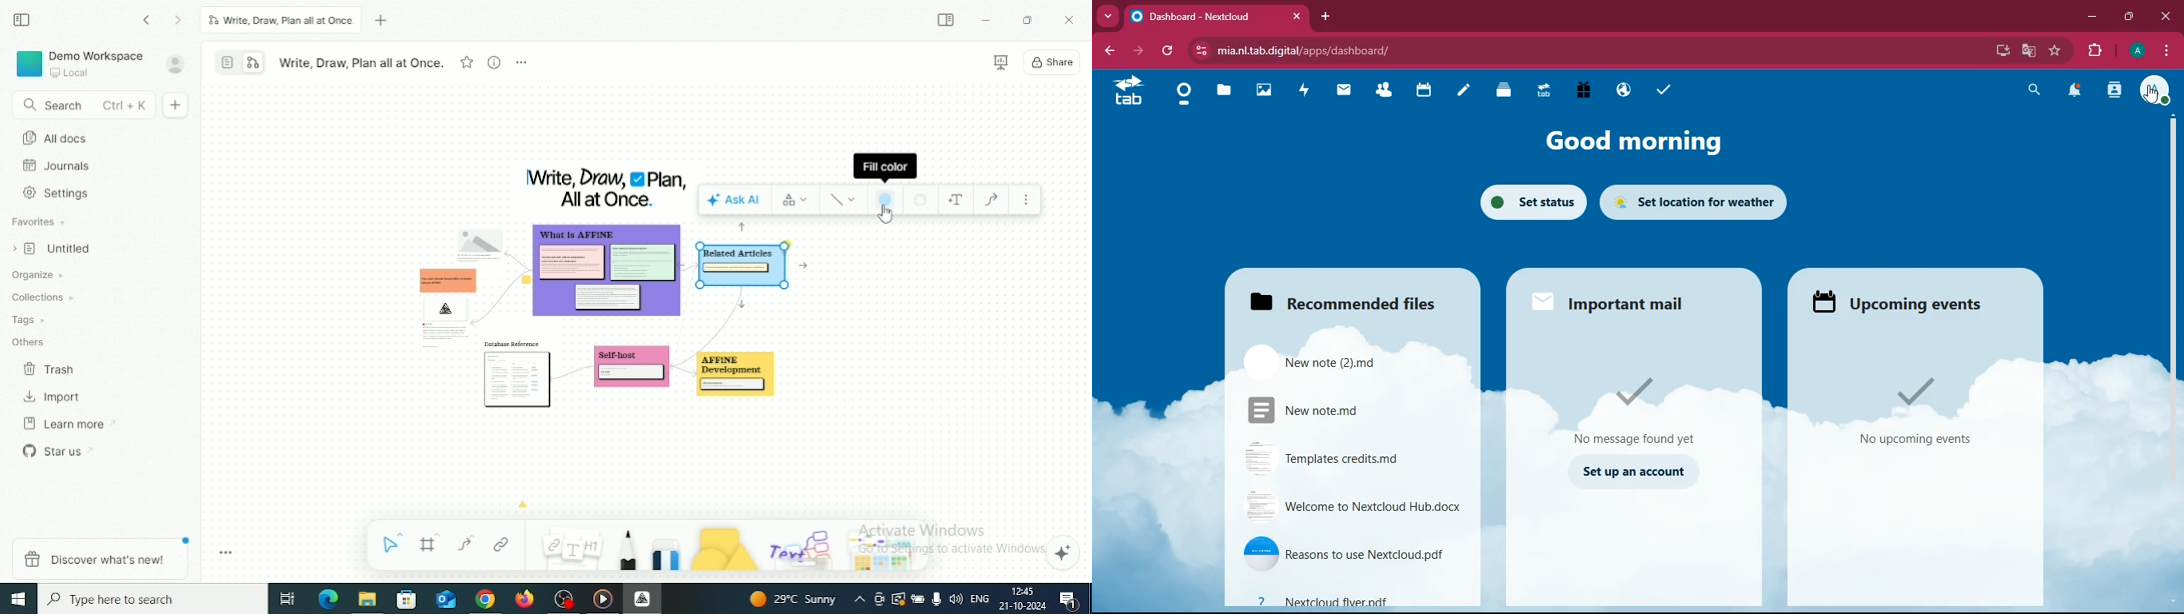  What do you see at coordinates (1194, 17) in the screenshot?
I see `tab` at bounding box center [1194, 17].